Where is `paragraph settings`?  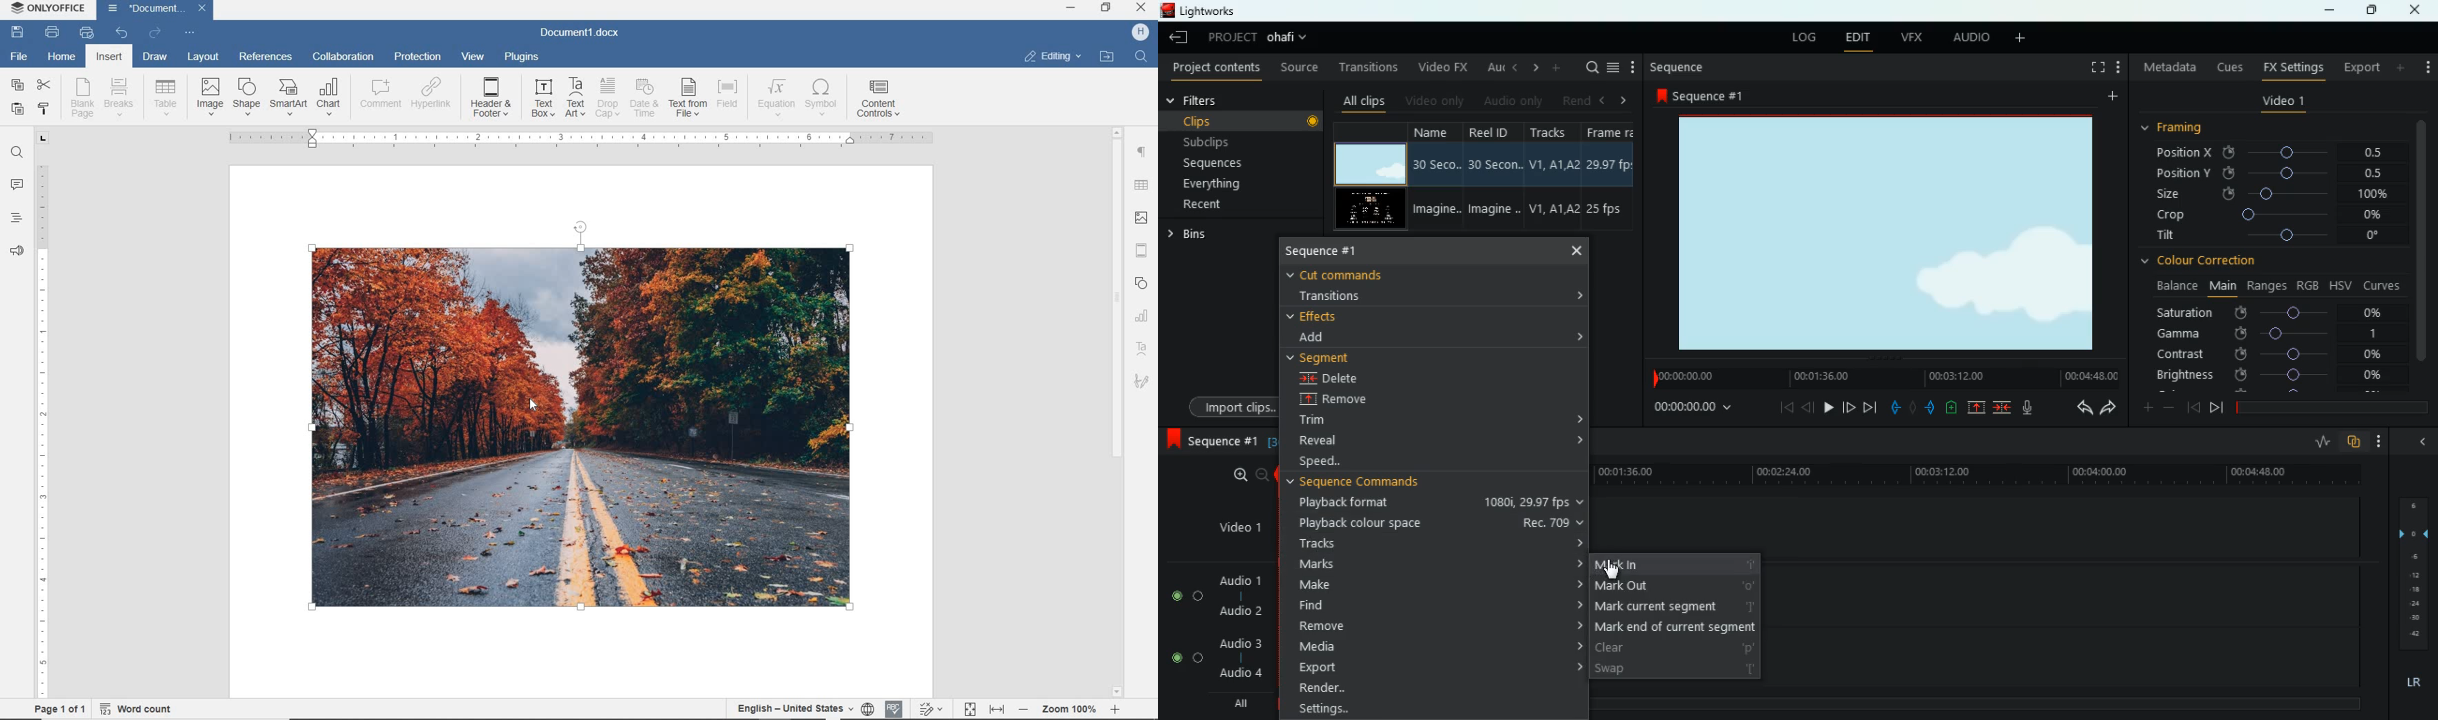
paragraph settings is located at coordinates (1144, 154).